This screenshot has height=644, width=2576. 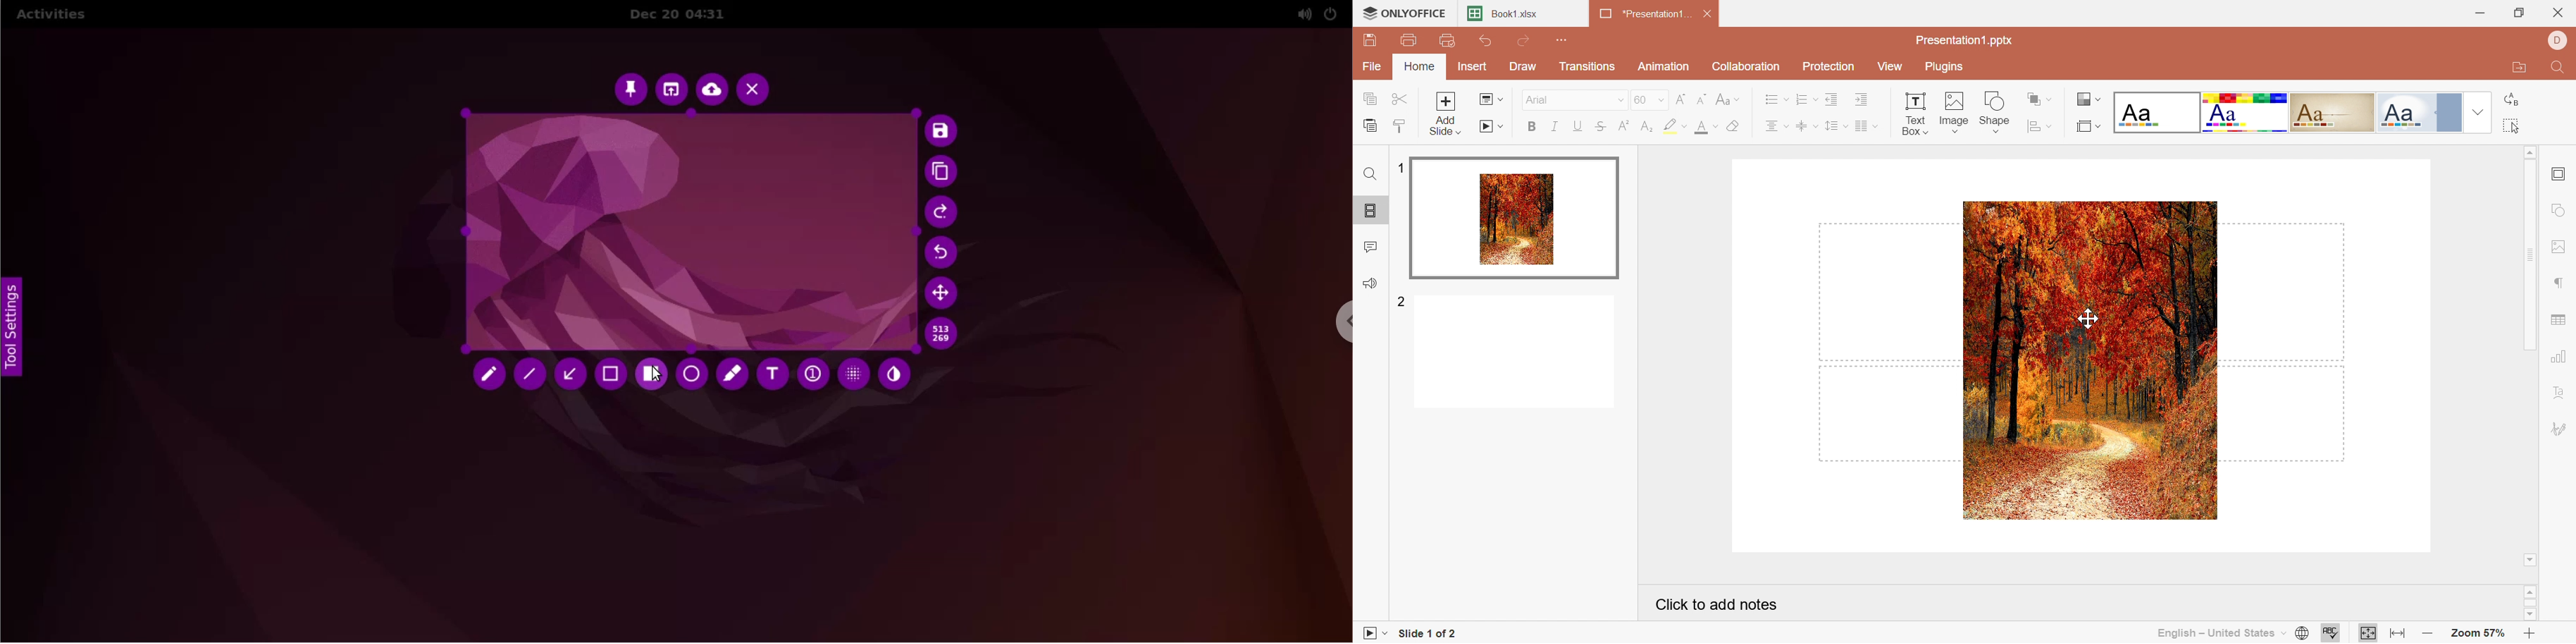 What do you see at coordinates (1648, 100) in the screenshot?
I see `60` at bounding box center [1648, 100].